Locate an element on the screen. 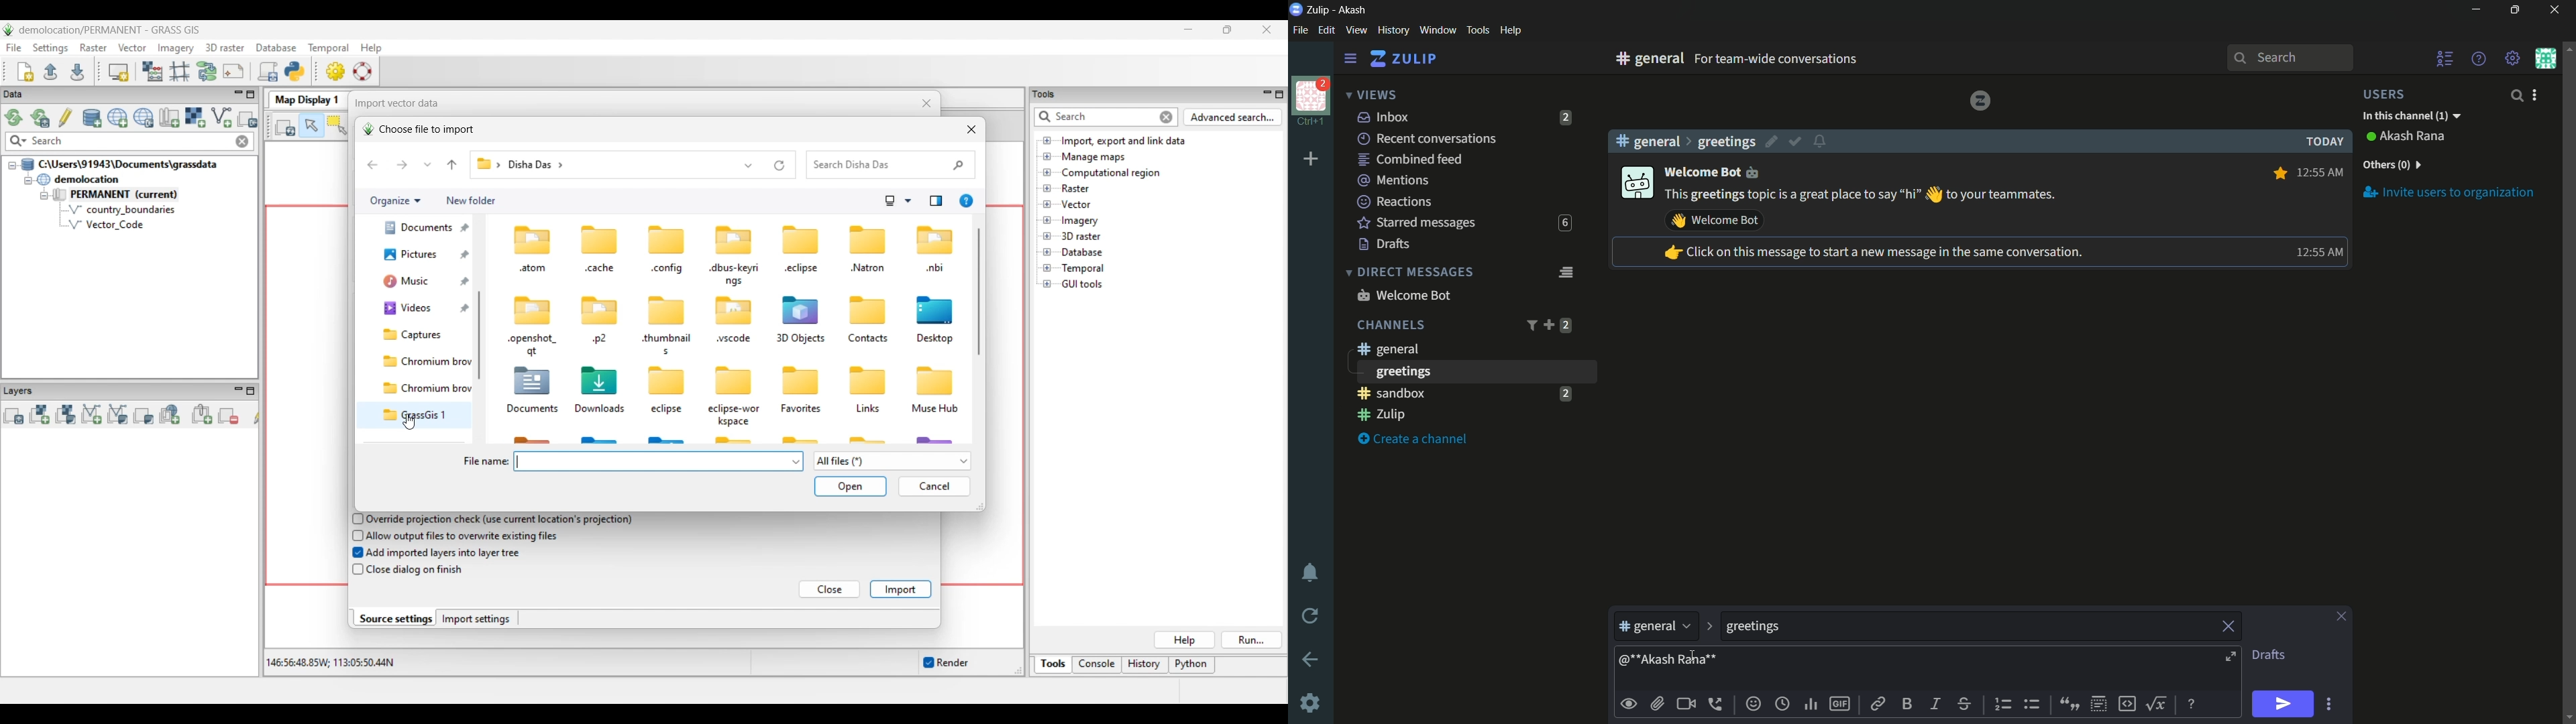  ordered list is located at coordinates (2005, 705).